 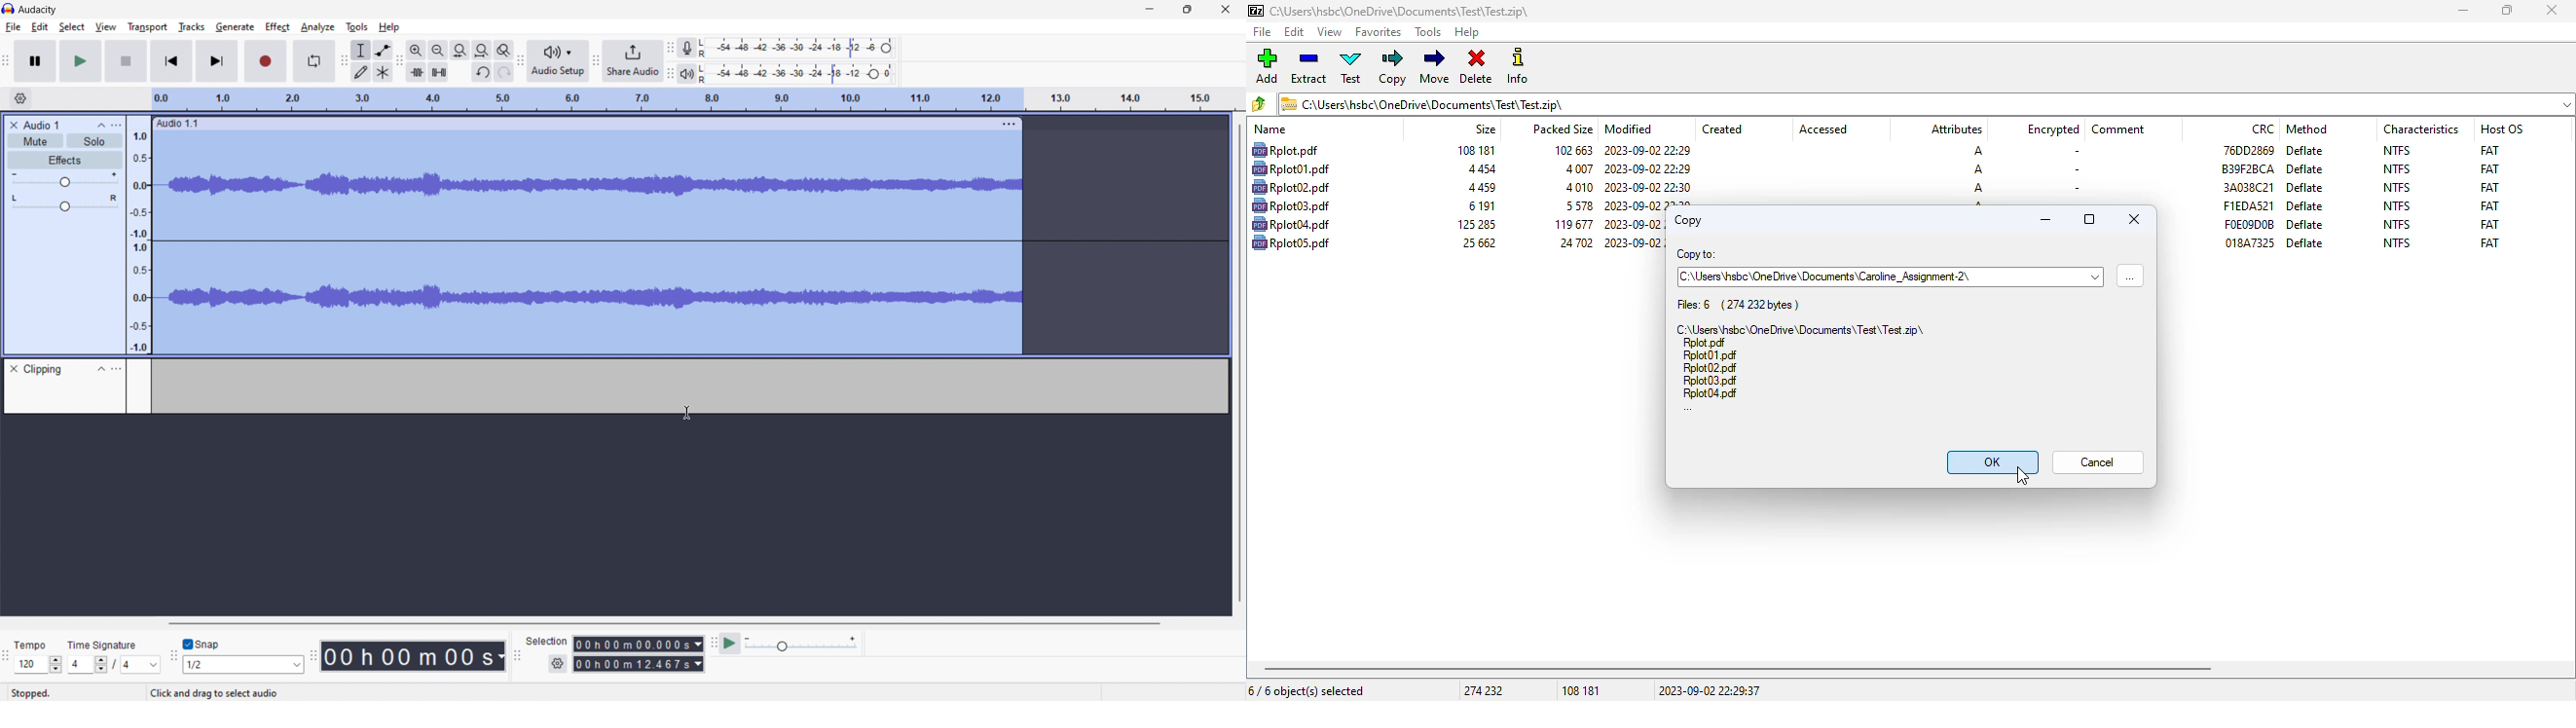 I want to click on playback meter toolbar, so click(x=670, y=75).